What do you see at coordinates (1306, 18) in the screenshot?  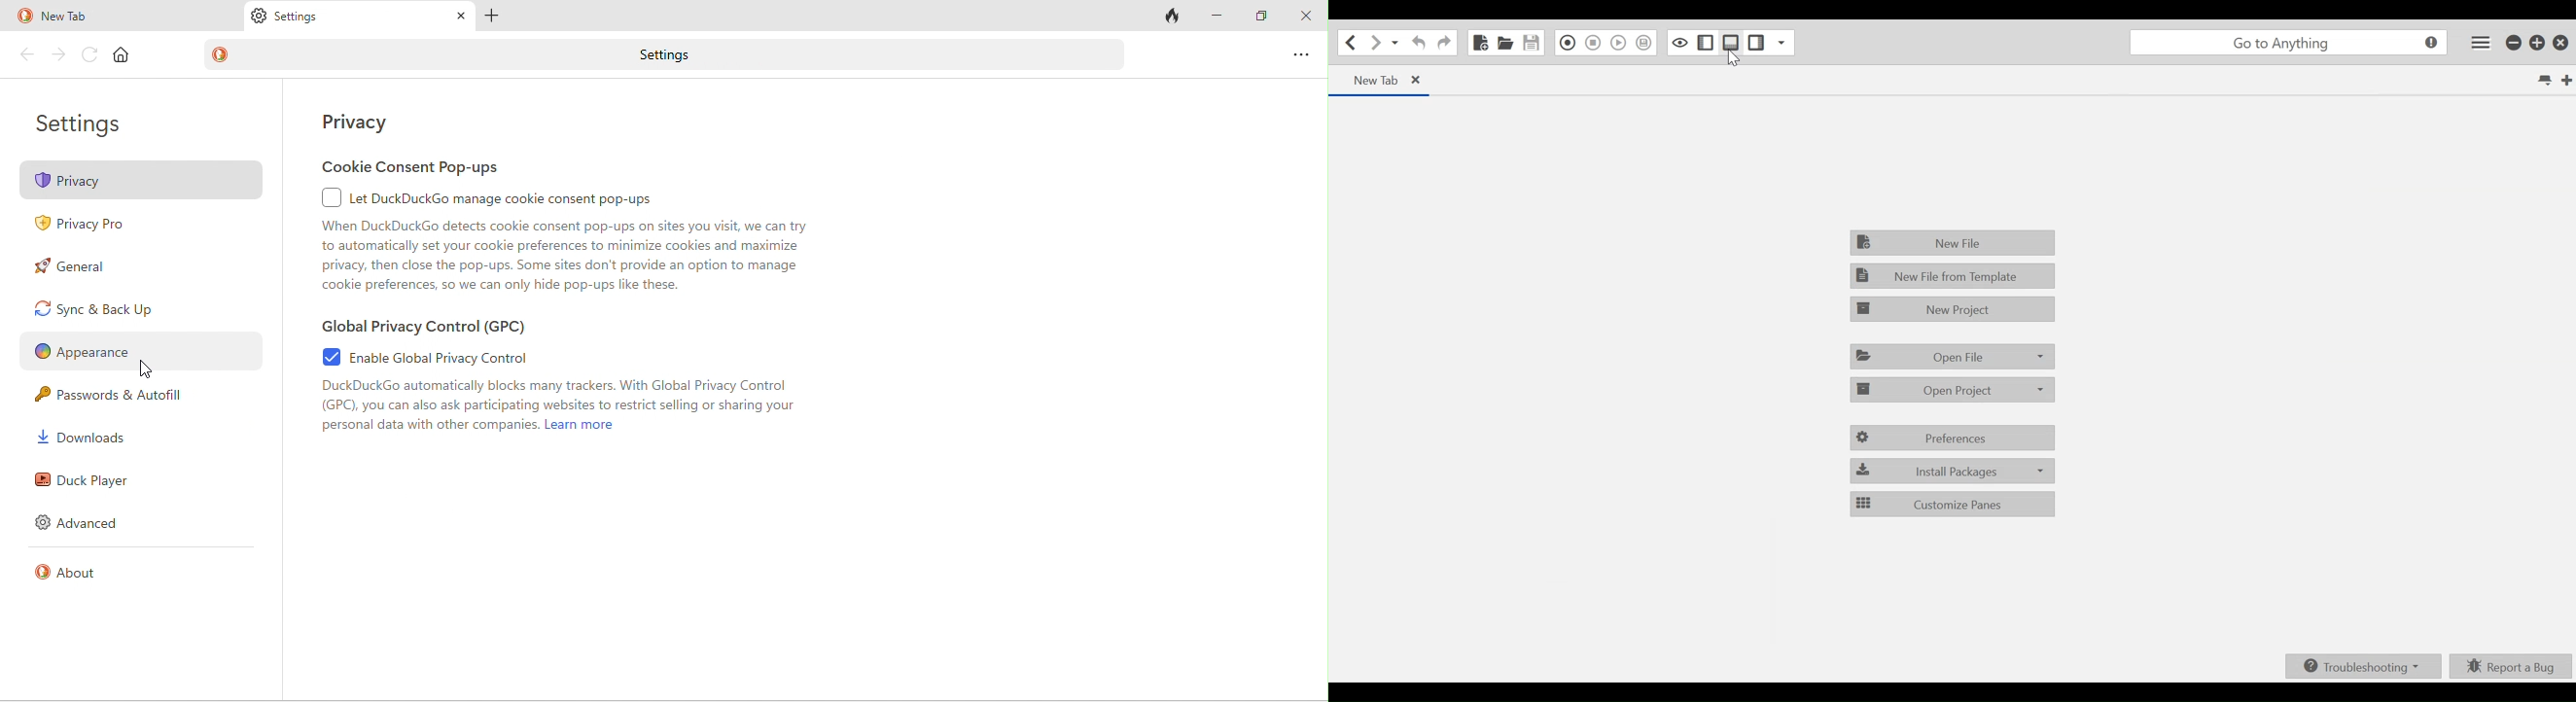 I see `close` at bounding box center [1306, 18].